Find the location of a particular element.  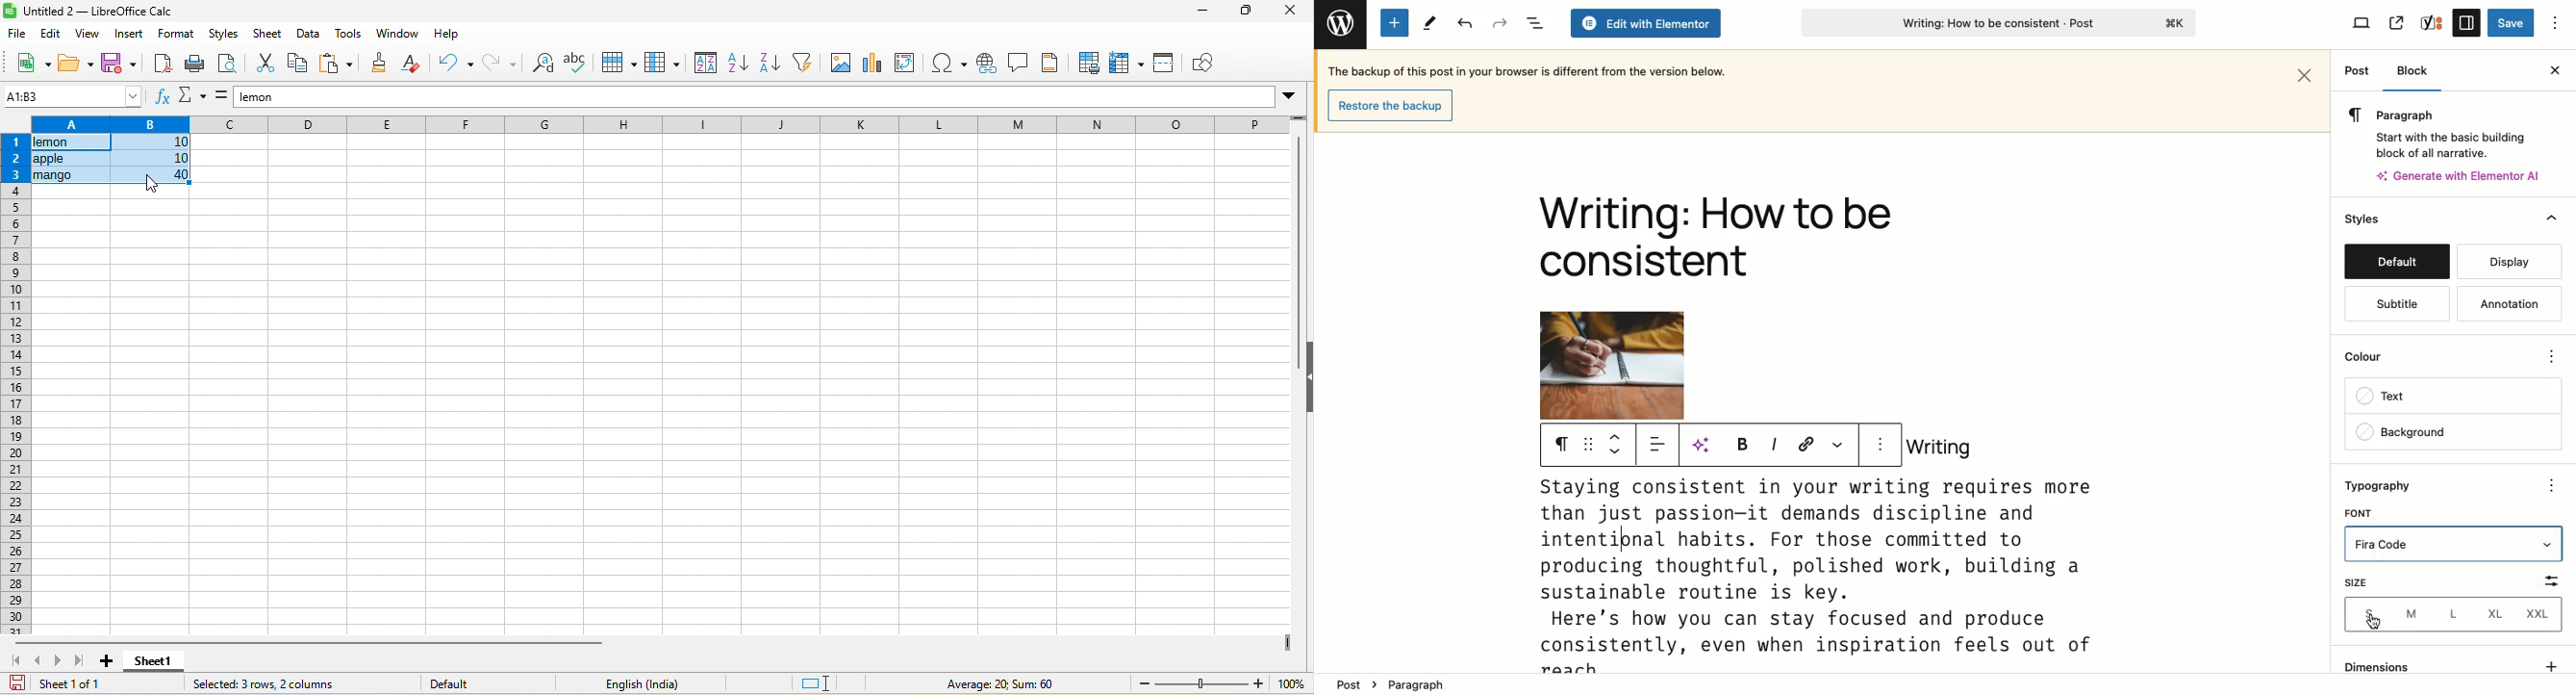

column headings is located at coordinates (654, 123).